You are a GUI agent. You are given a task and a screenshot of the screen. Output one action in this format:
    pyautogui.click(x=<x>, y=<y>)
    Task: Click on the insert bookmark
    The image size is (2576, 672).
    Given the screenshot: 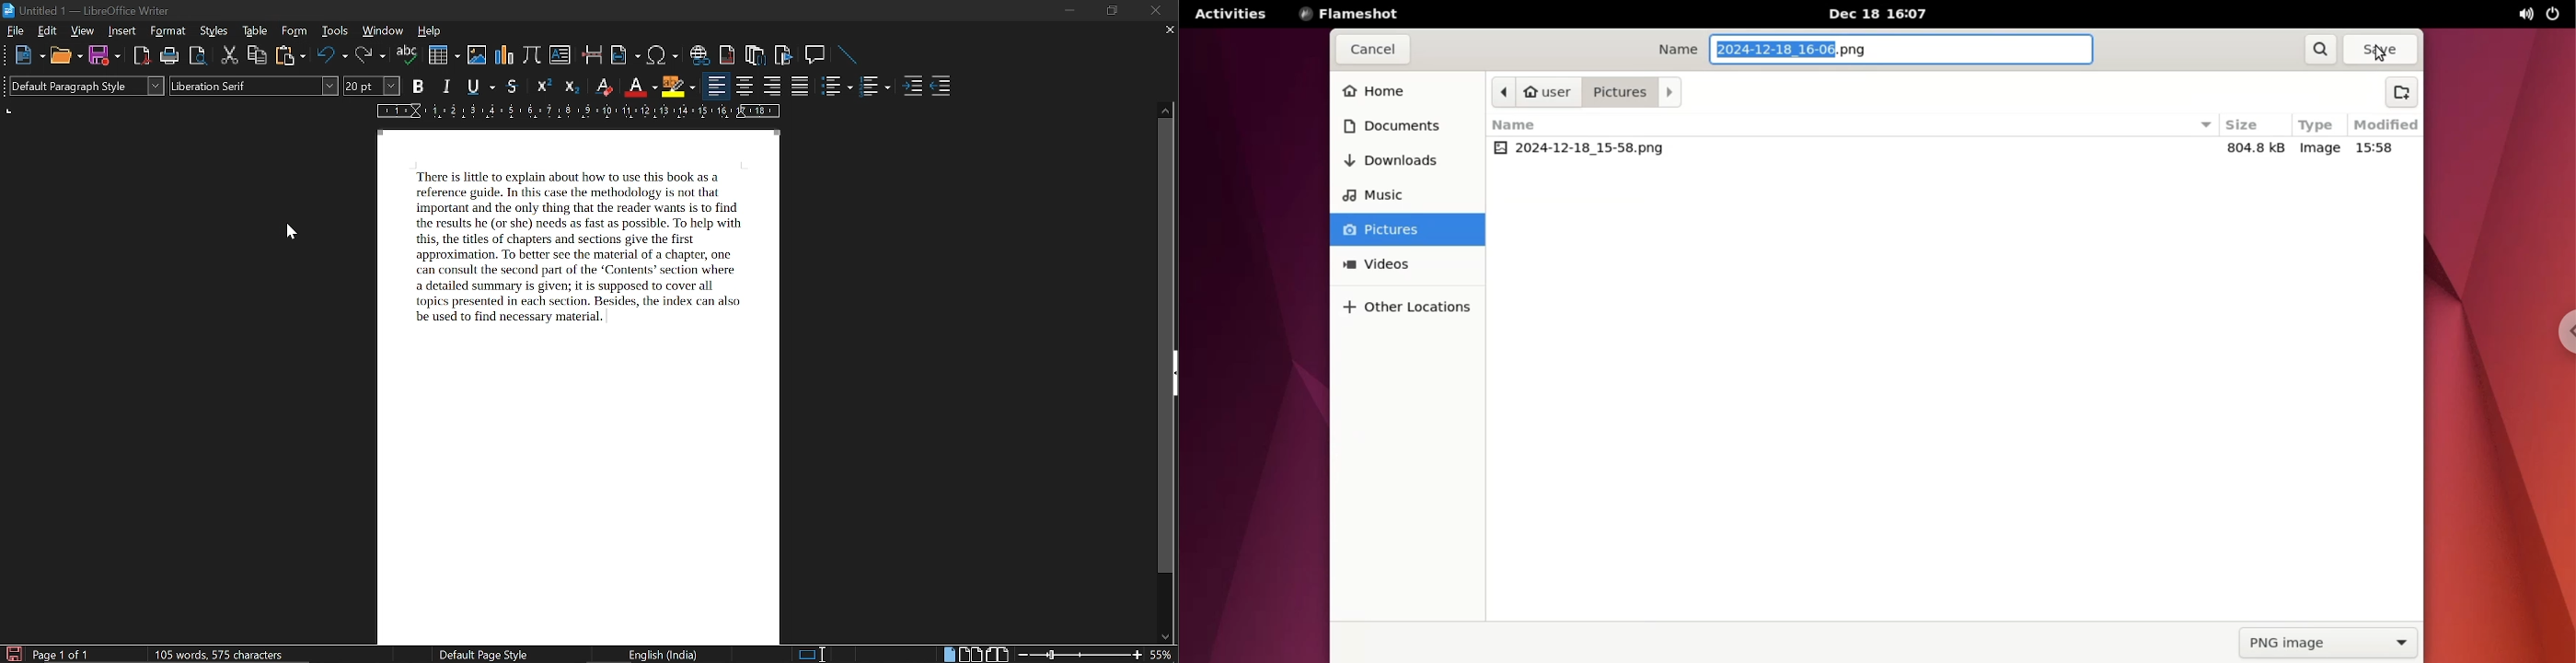 What is the action you would take?
    pyautogui.click(x=785, y=55)
    